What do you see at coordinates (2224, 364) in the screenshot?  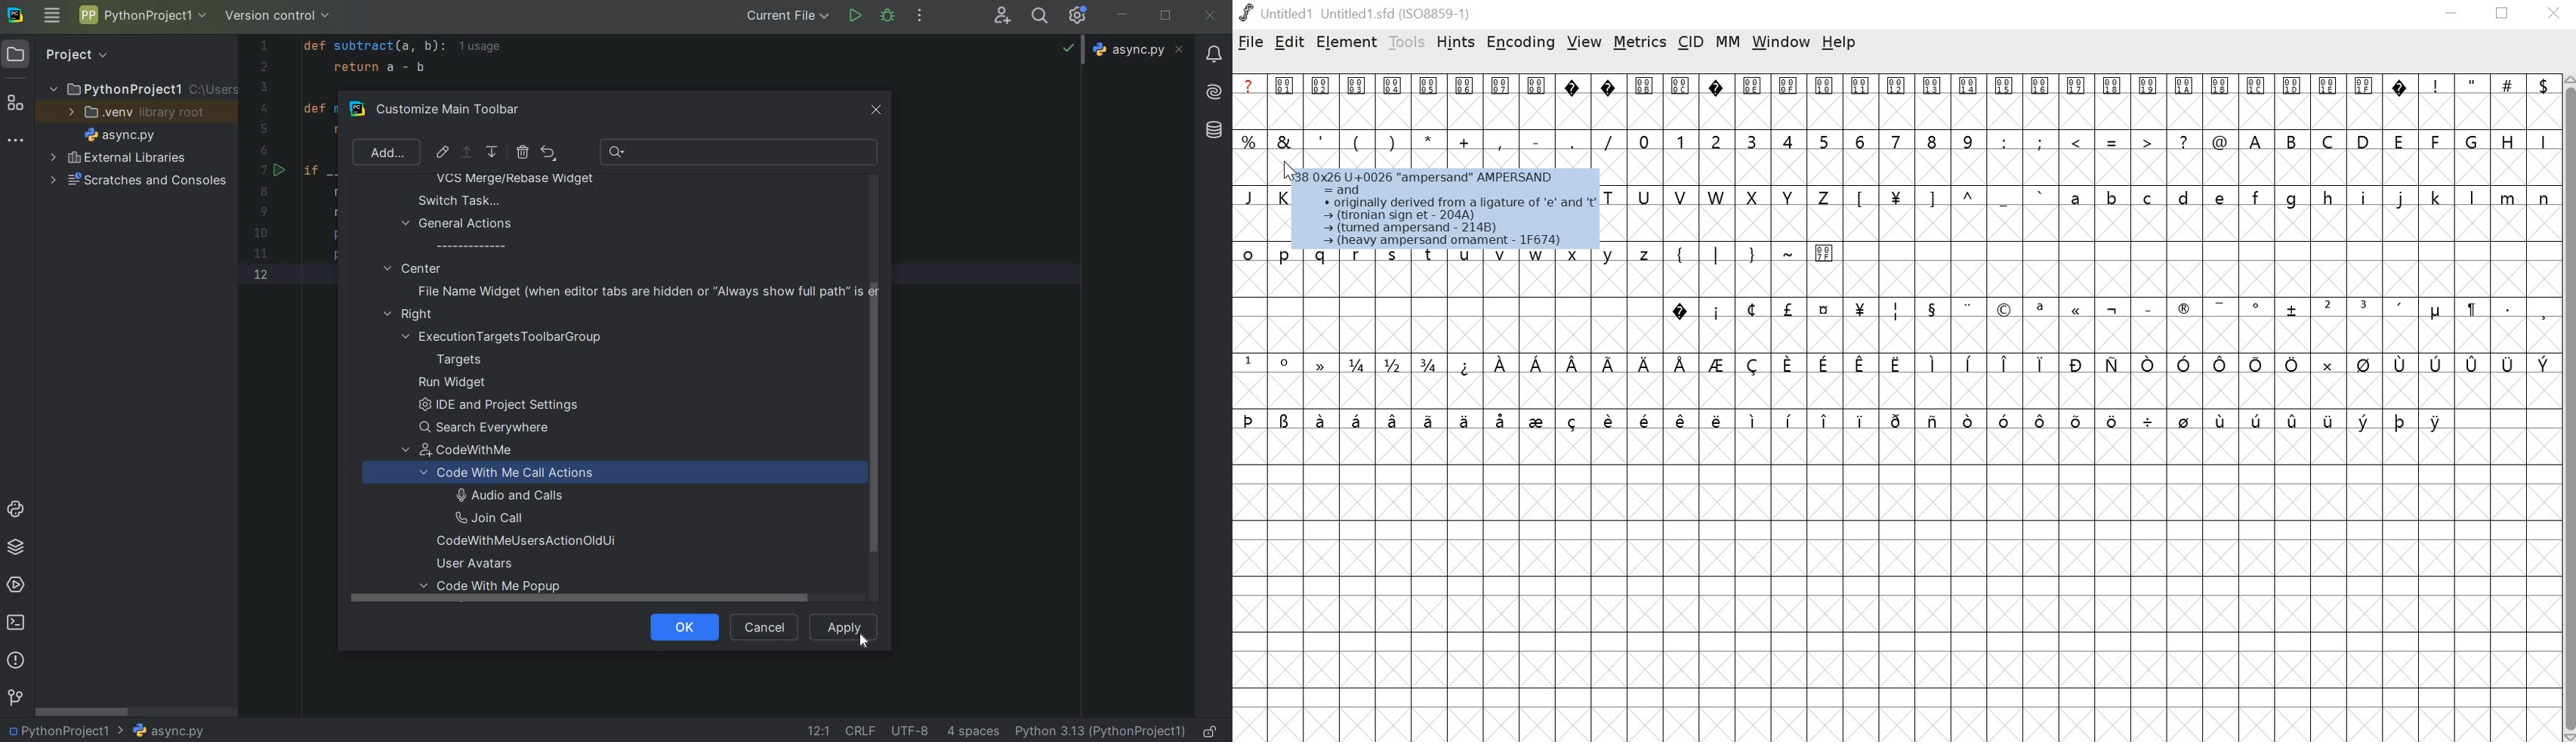 I see `symbol` at bounding box center [2224, 364].